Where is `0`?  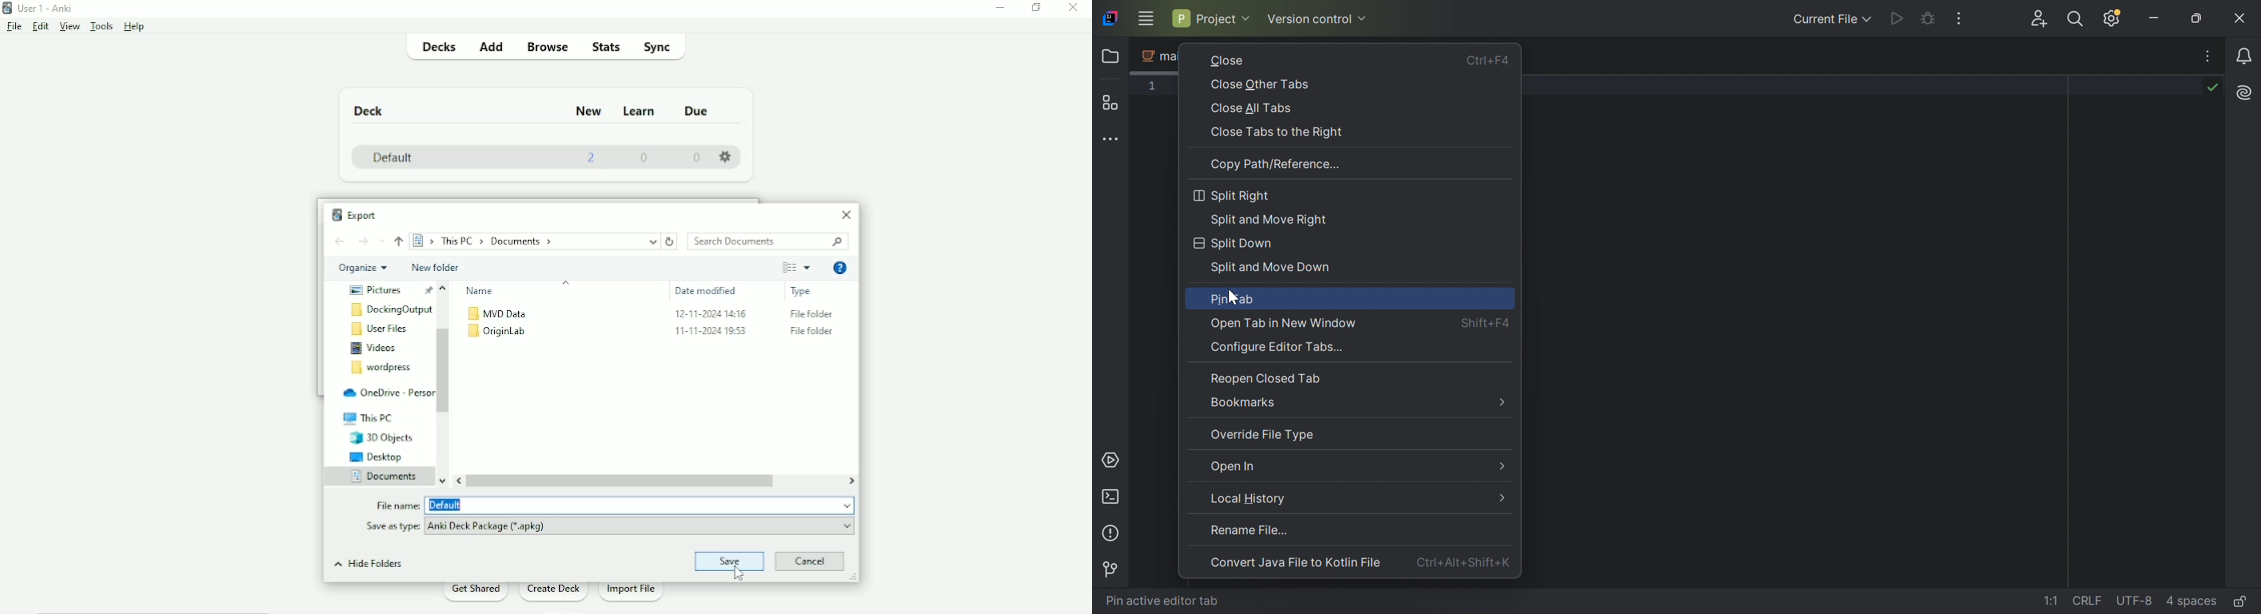 0 is located at coordinates (696, 158).